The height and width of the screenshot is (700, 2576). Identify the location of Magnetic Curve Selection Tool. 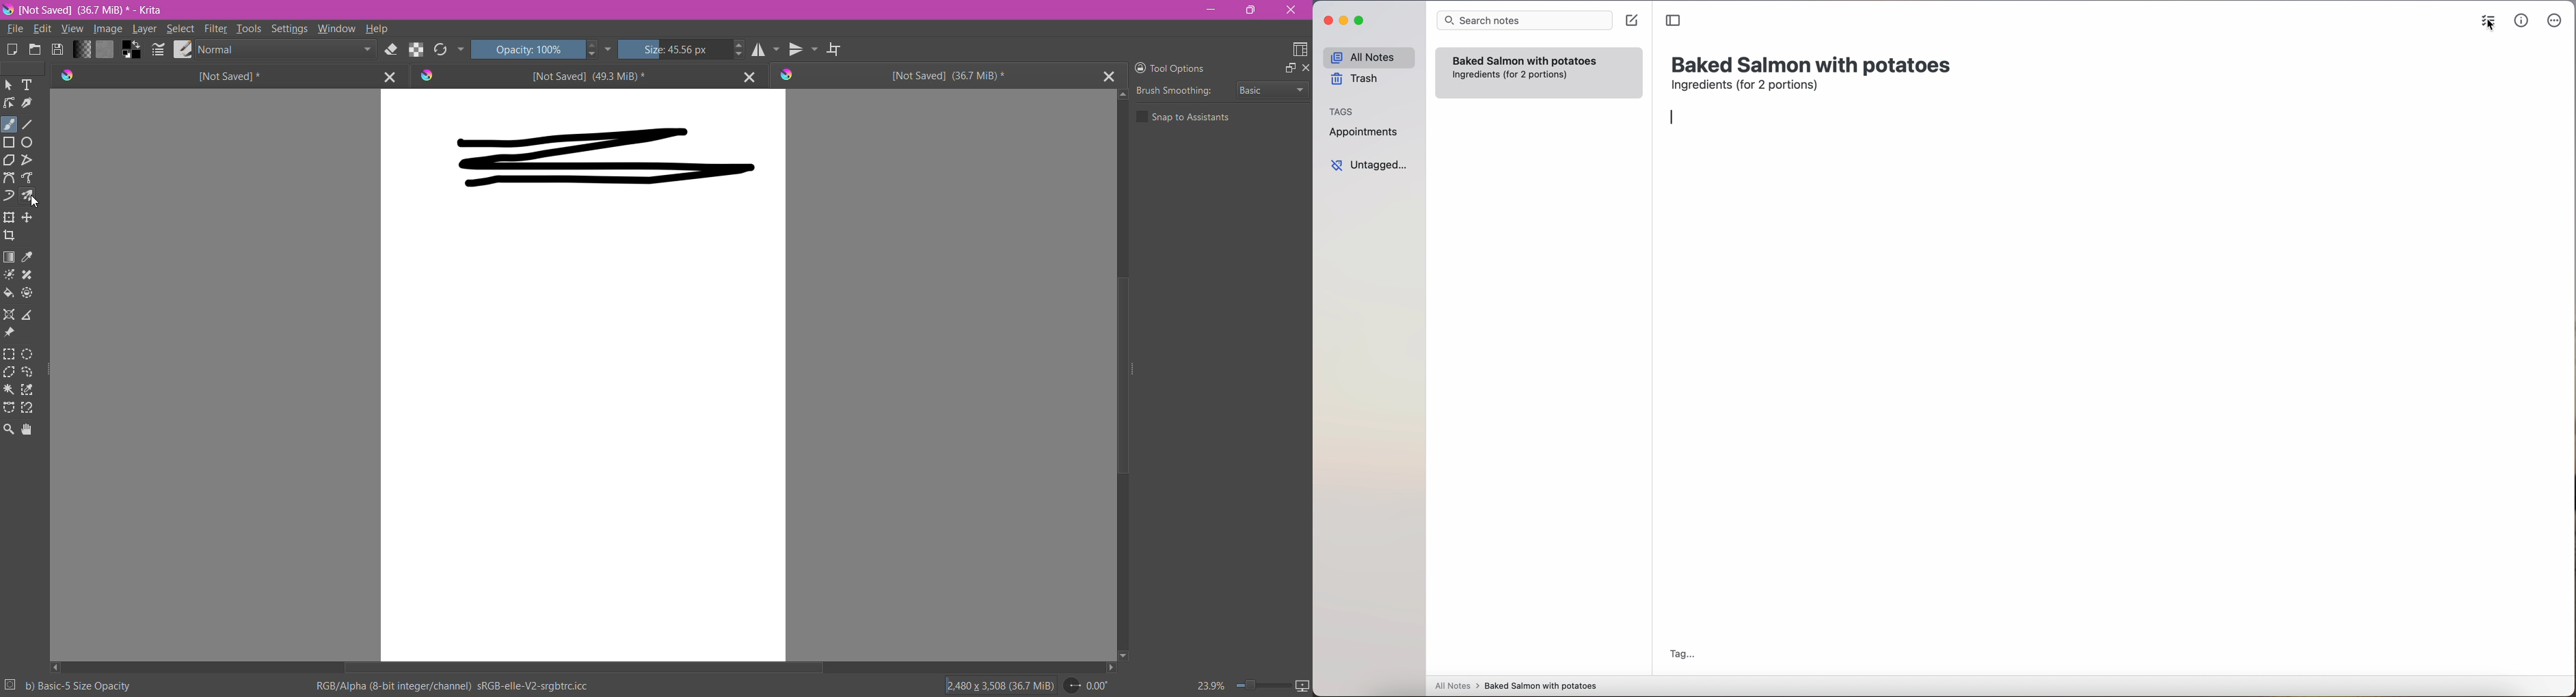
(27, 408).